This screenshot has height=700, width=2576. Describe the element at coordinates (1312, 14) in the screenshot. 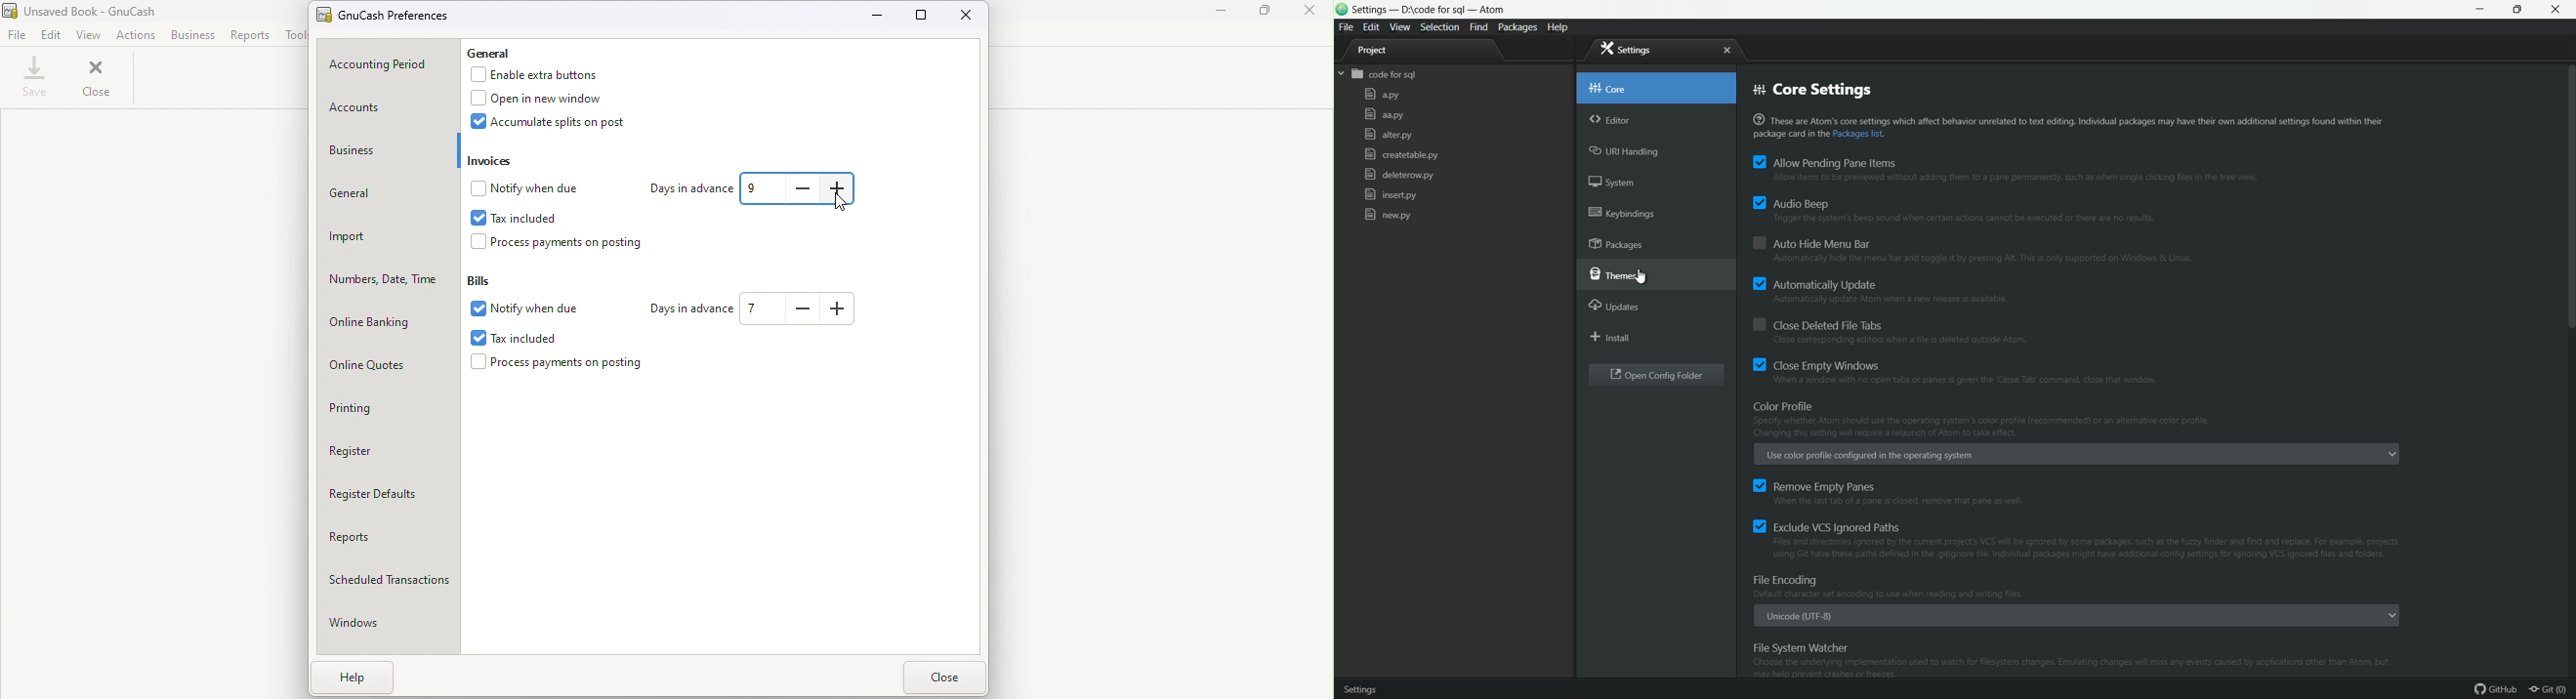

I see `Close` at that location.